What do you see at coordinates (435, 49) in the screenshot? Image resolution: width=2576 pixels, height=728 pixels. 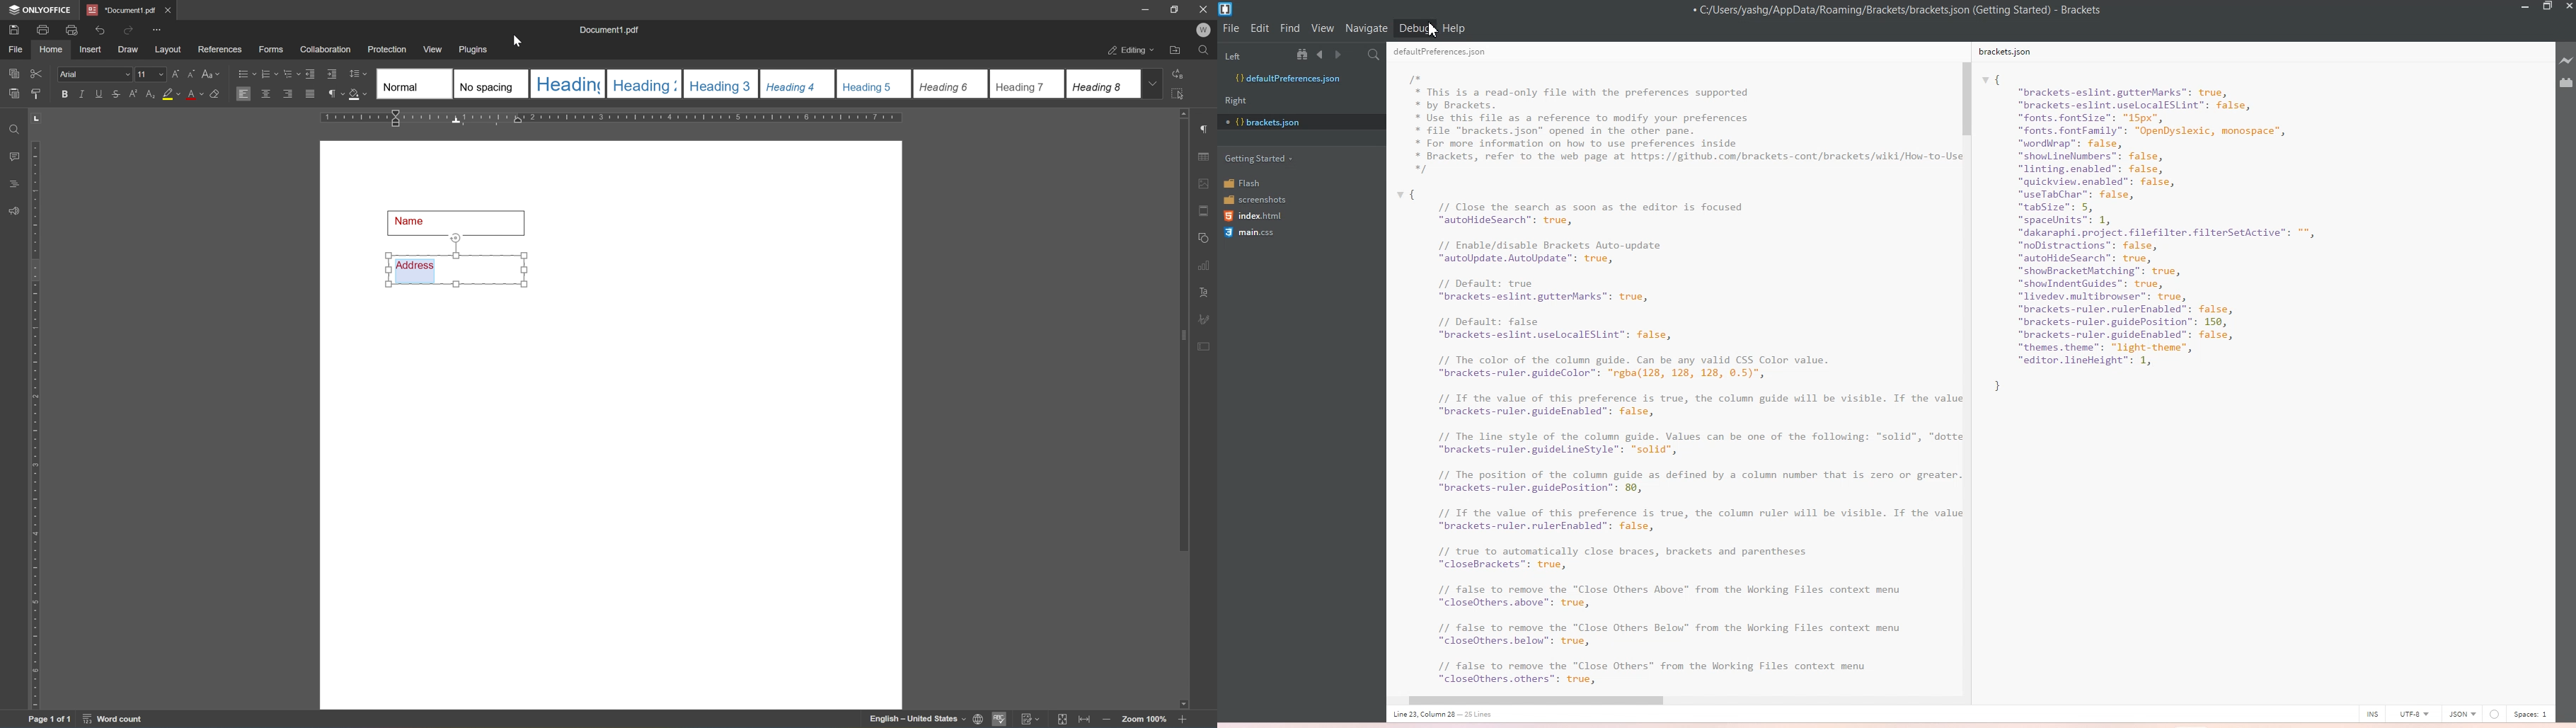 I see `view` at bounding box center [435, 49].